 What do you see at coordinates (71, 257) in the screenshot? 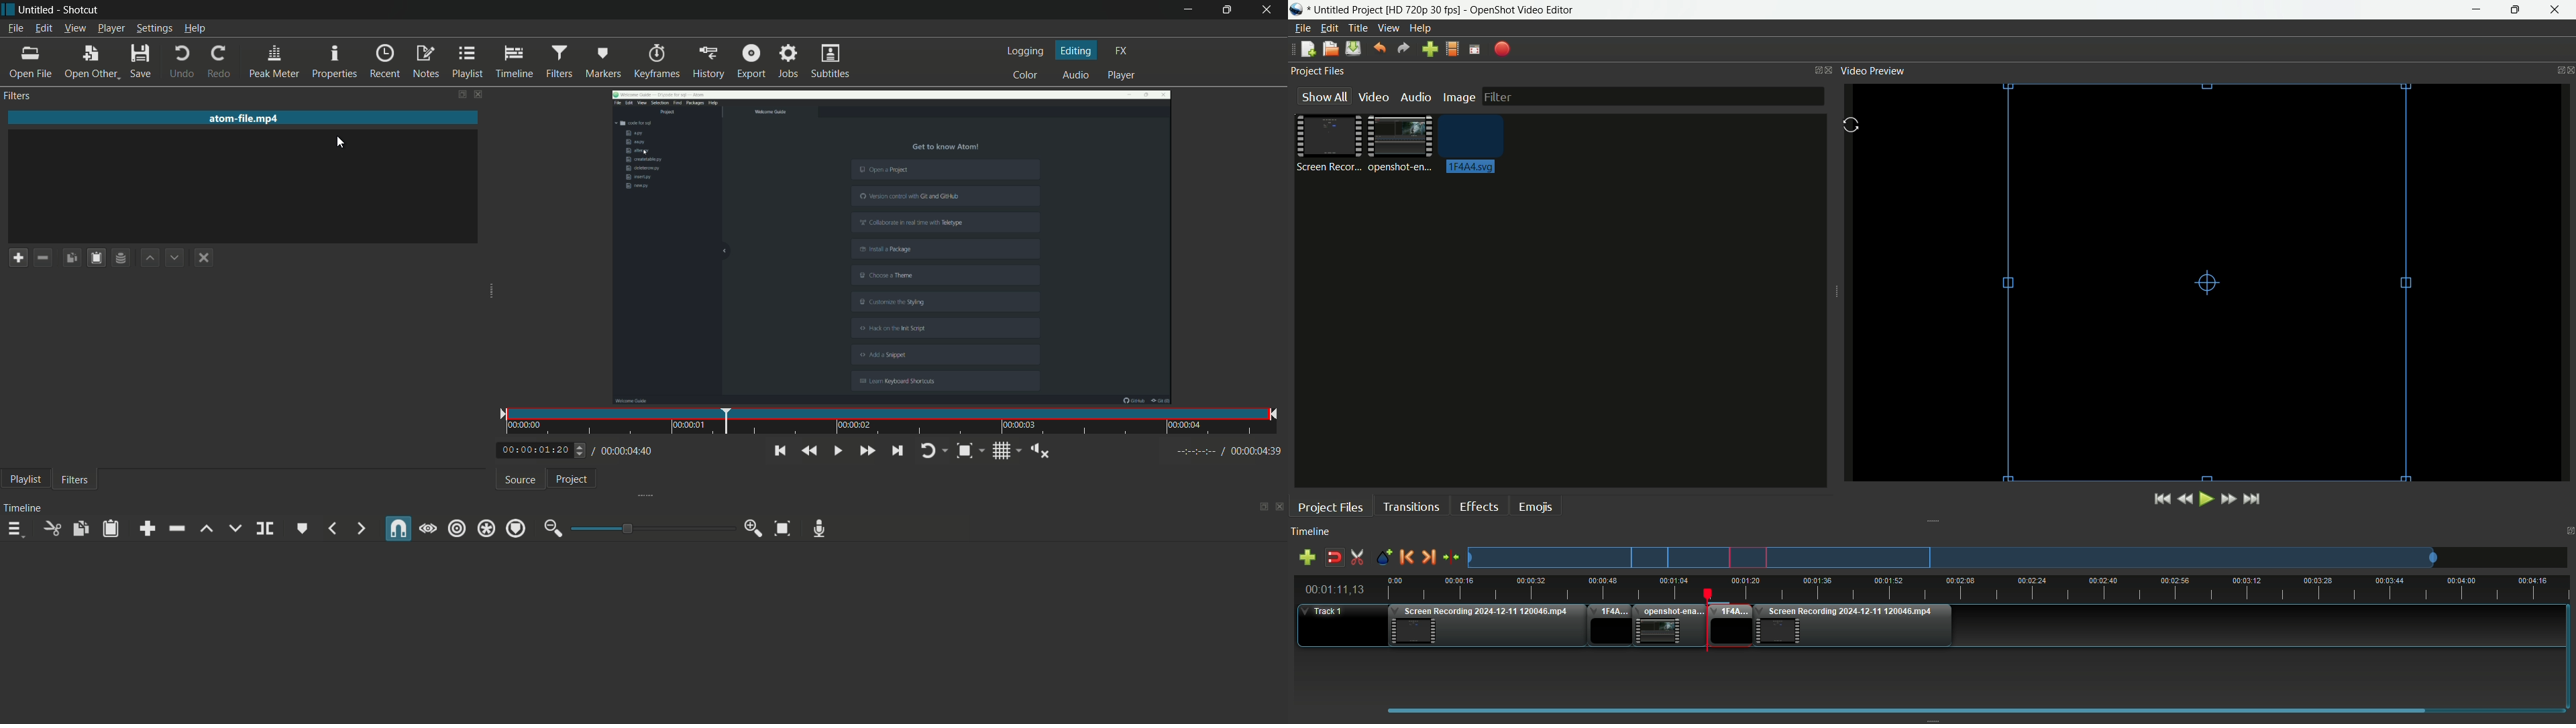
I see `copy checked filters` at bounding box center [71, 257].